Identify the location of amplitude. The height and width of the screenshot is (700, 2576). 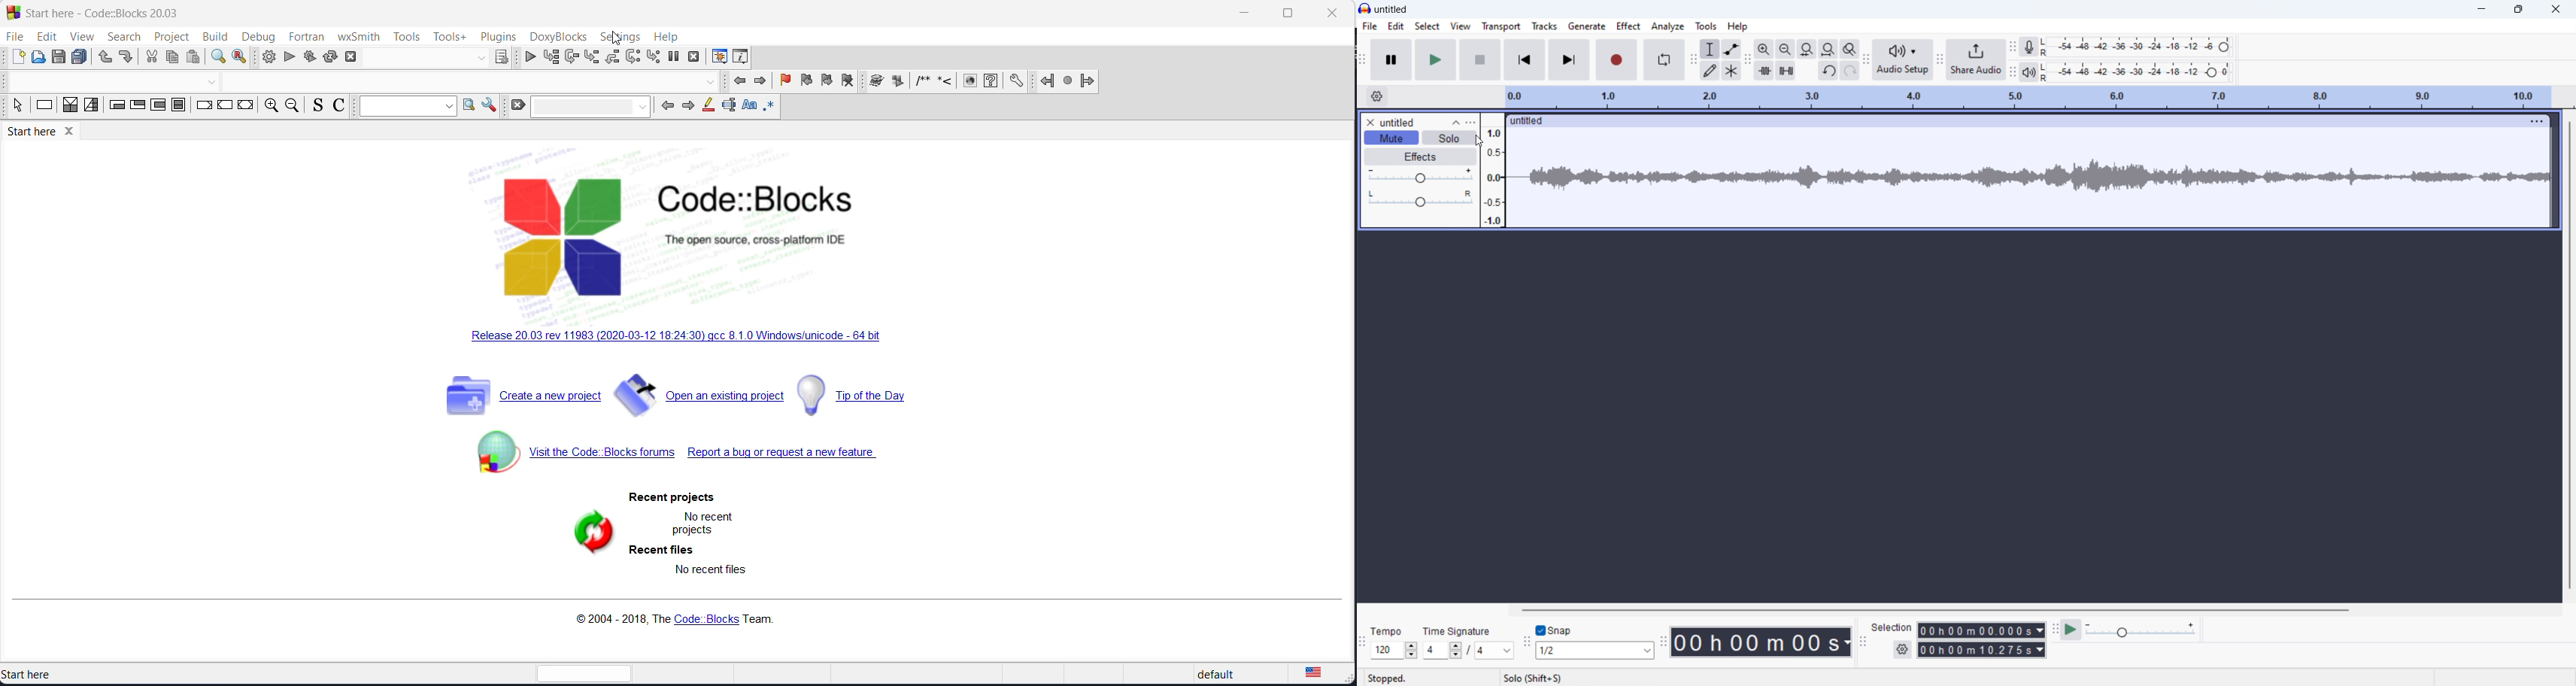
(1493, 170).